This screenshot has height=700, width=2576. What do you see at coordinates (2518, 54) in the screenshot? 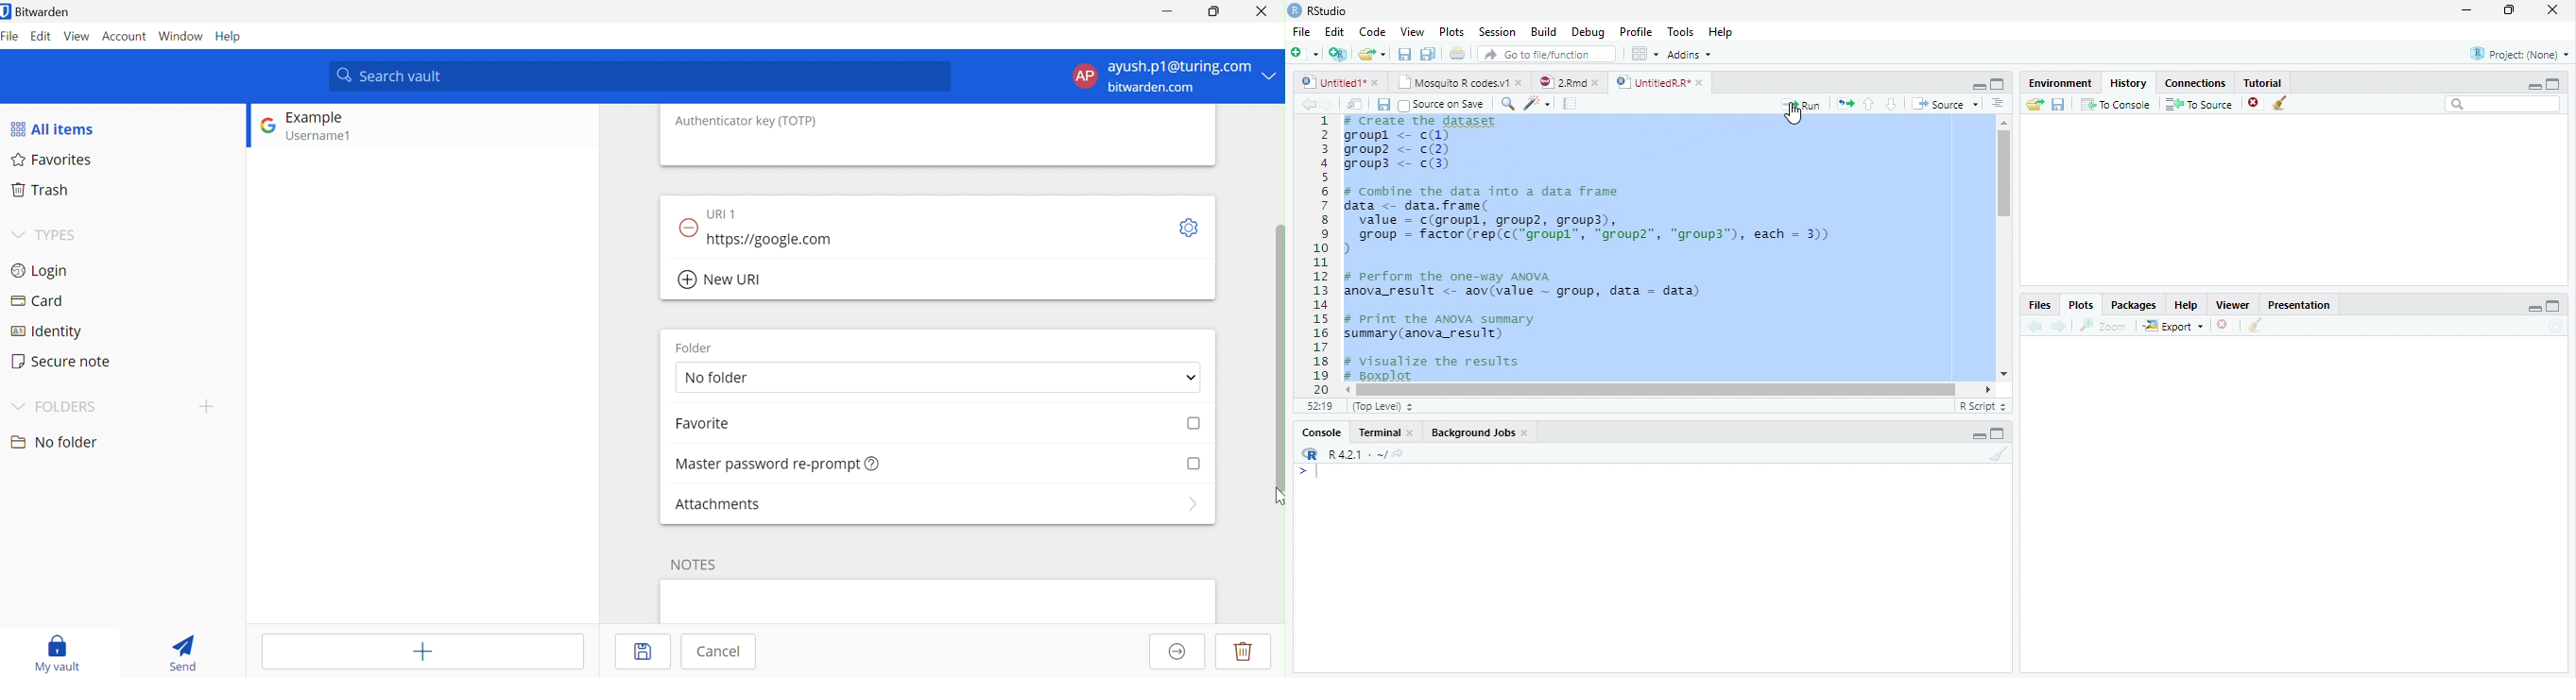
I see `Project (None)` at bounding box center [2518, 54].